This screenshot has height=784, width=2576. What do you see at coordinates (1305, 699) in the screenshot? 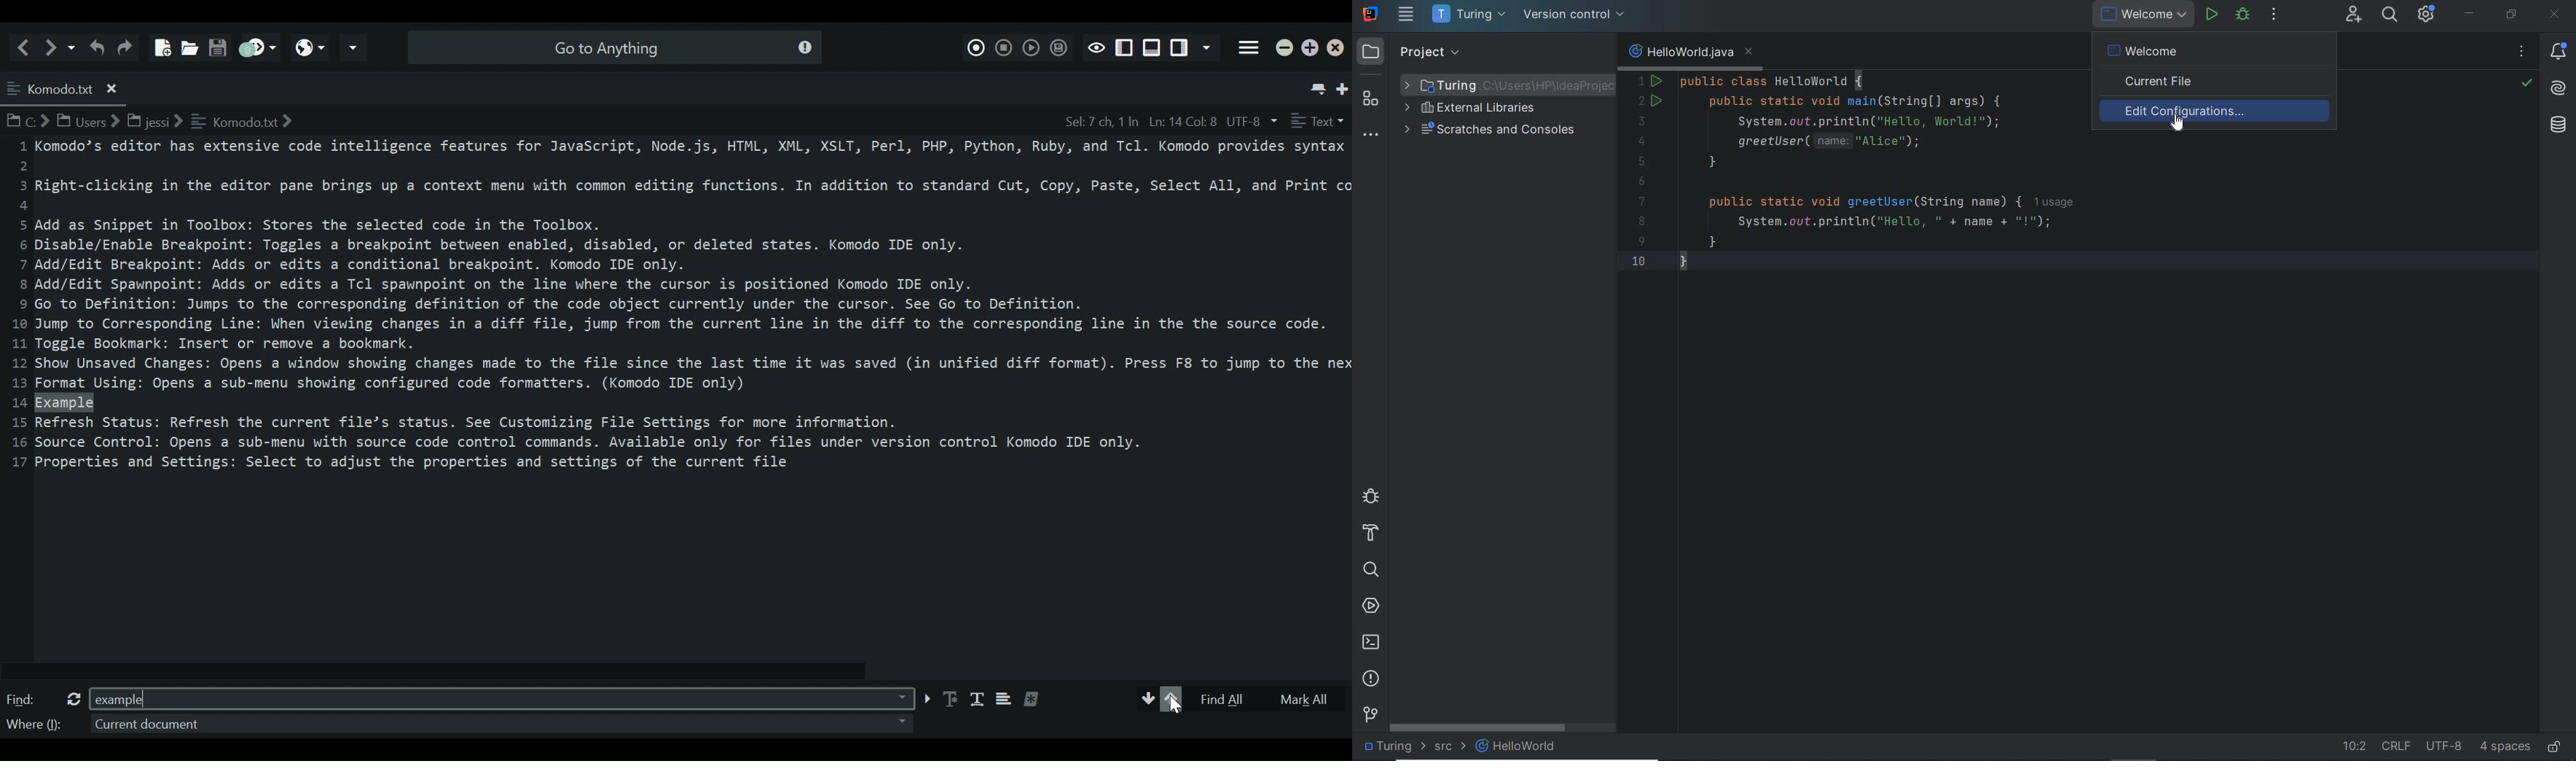
I see `Mark All` at bounding box center [1305, 699].